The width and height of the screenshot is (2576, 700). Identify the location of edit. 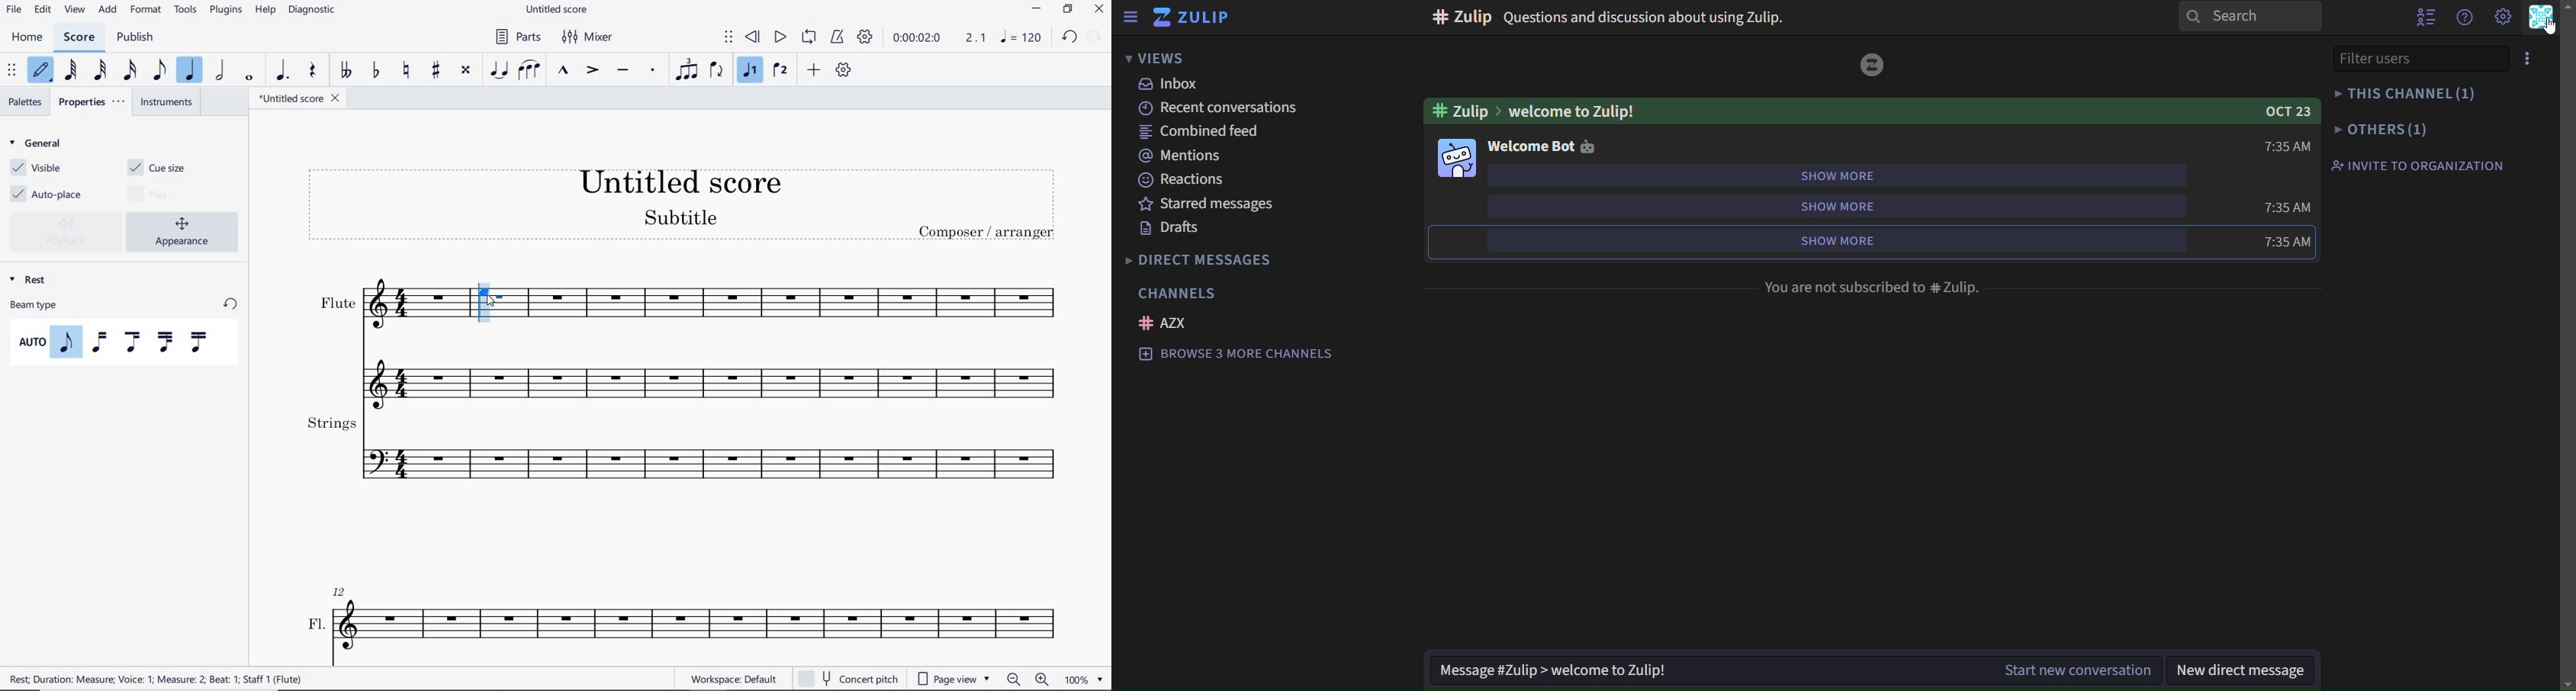
(41, 10).